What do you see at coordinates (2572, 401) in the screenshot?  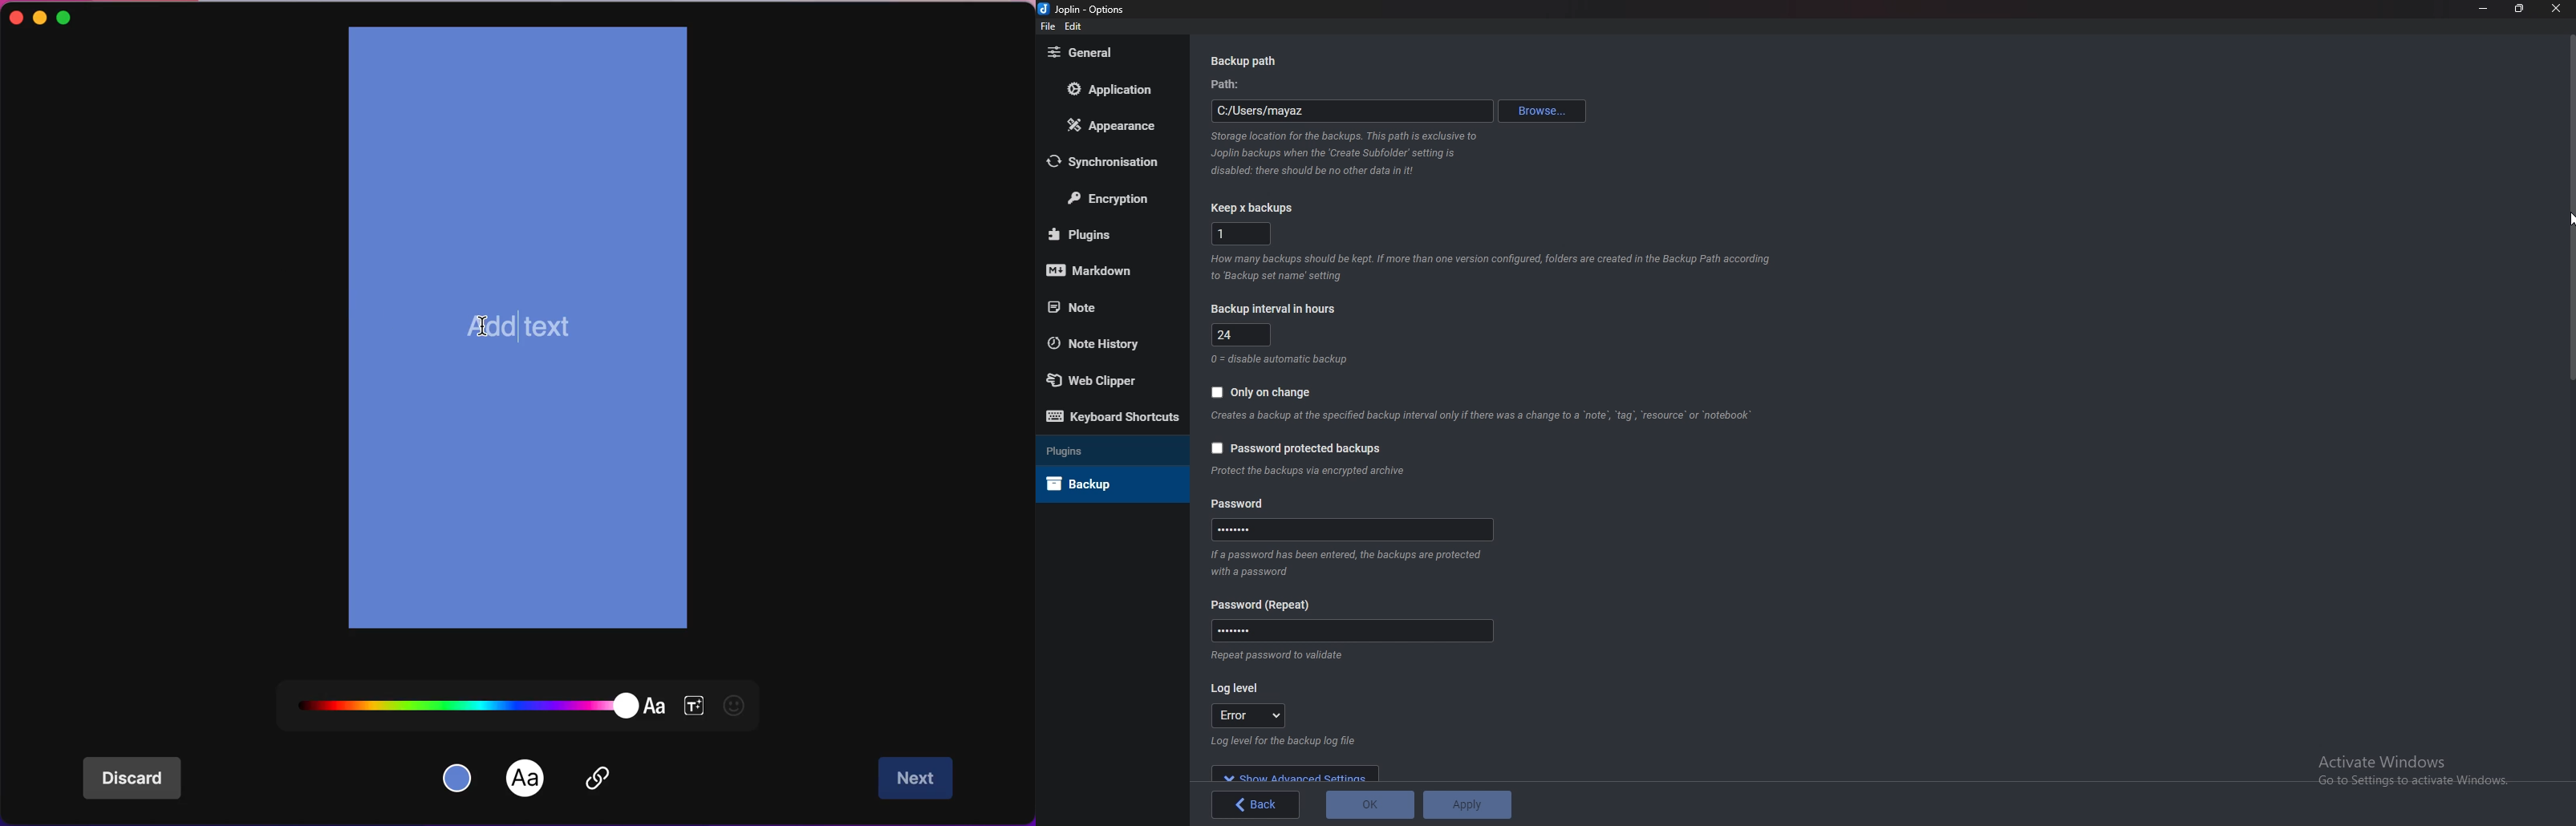 I see `scroll bar` at bounding box center [2572, 401].